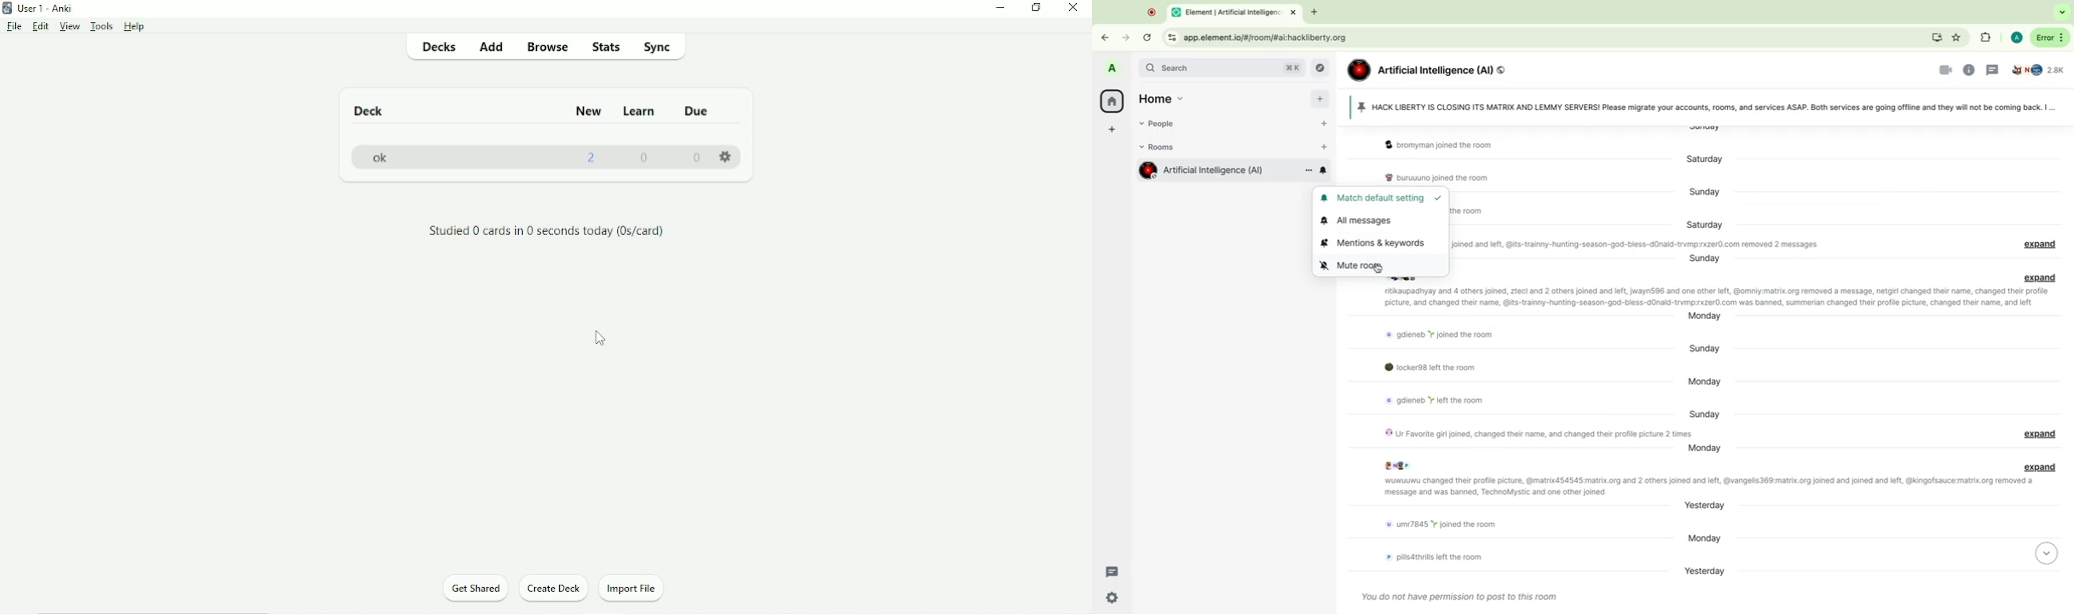 The height and width of the screenshot is (616, 2100). I want to click on Import File, so click(639, 588).